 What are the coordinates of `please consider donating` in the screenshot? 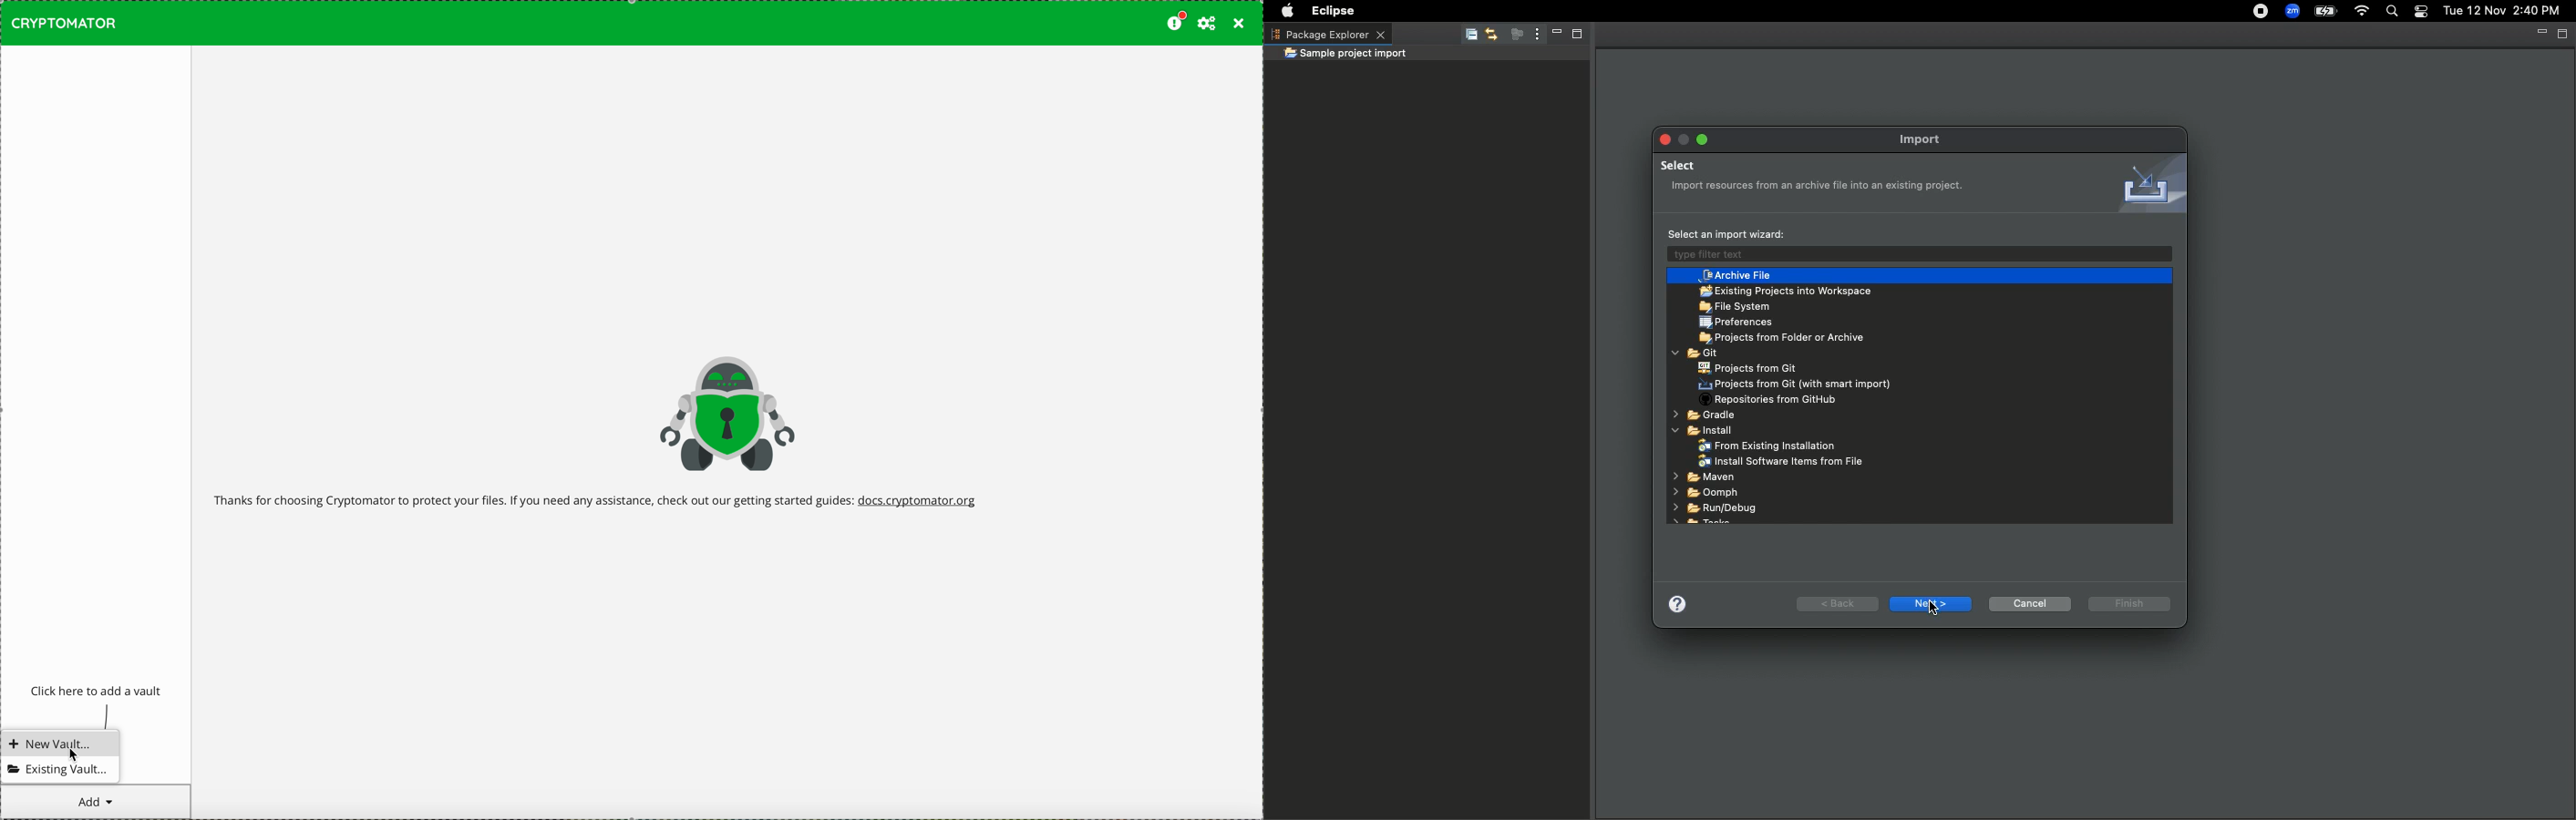 It's located at (1175, 22).